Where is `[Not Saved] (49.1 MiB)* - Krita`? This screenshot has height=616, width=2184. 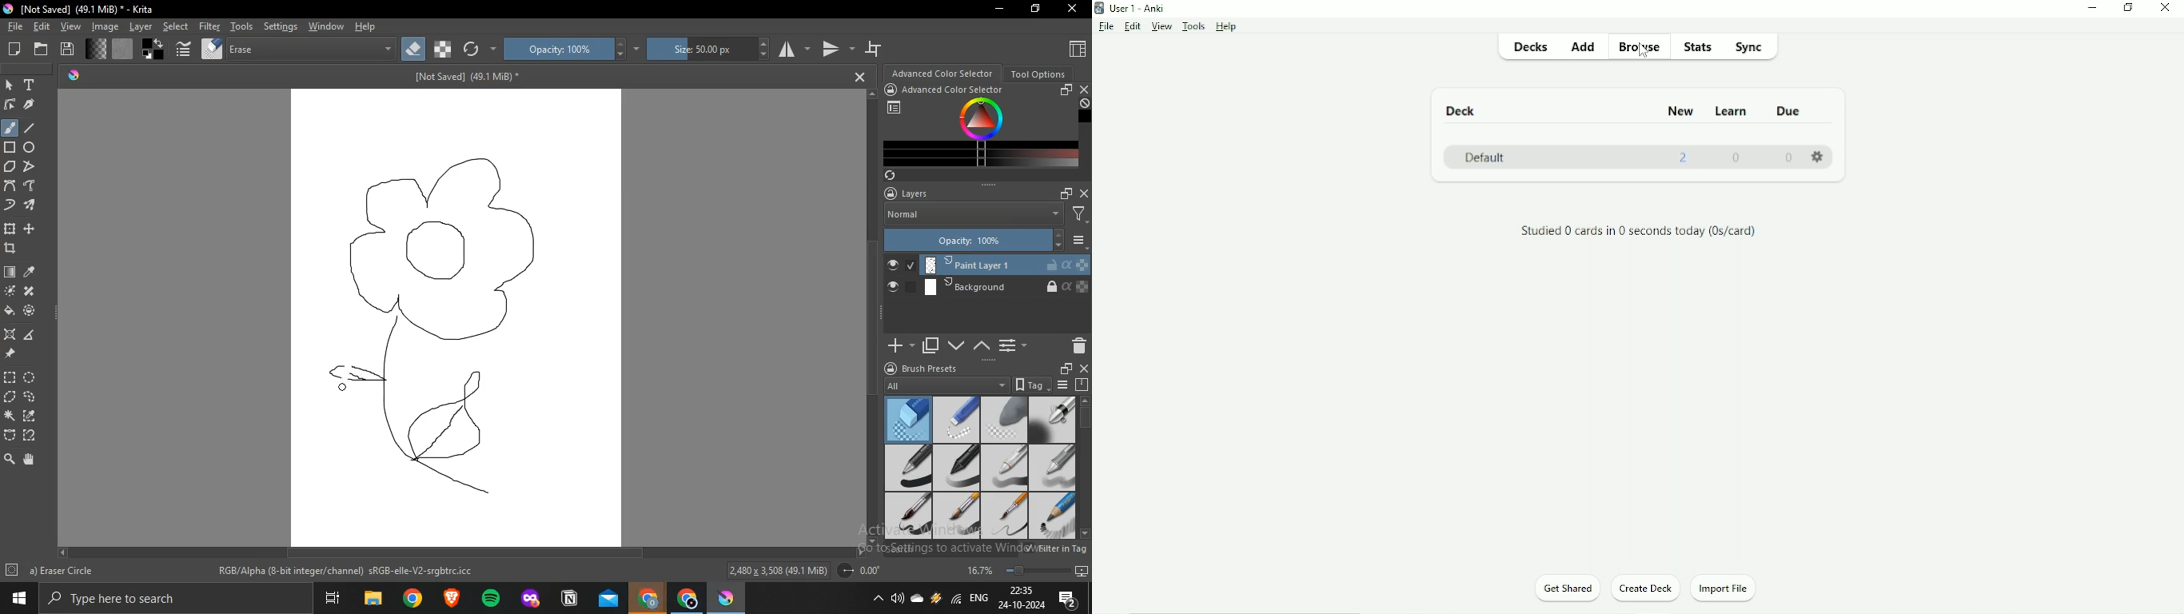 [Not Saved] (49.1 MiB)* - Krita is located at coordinates (93, 10).